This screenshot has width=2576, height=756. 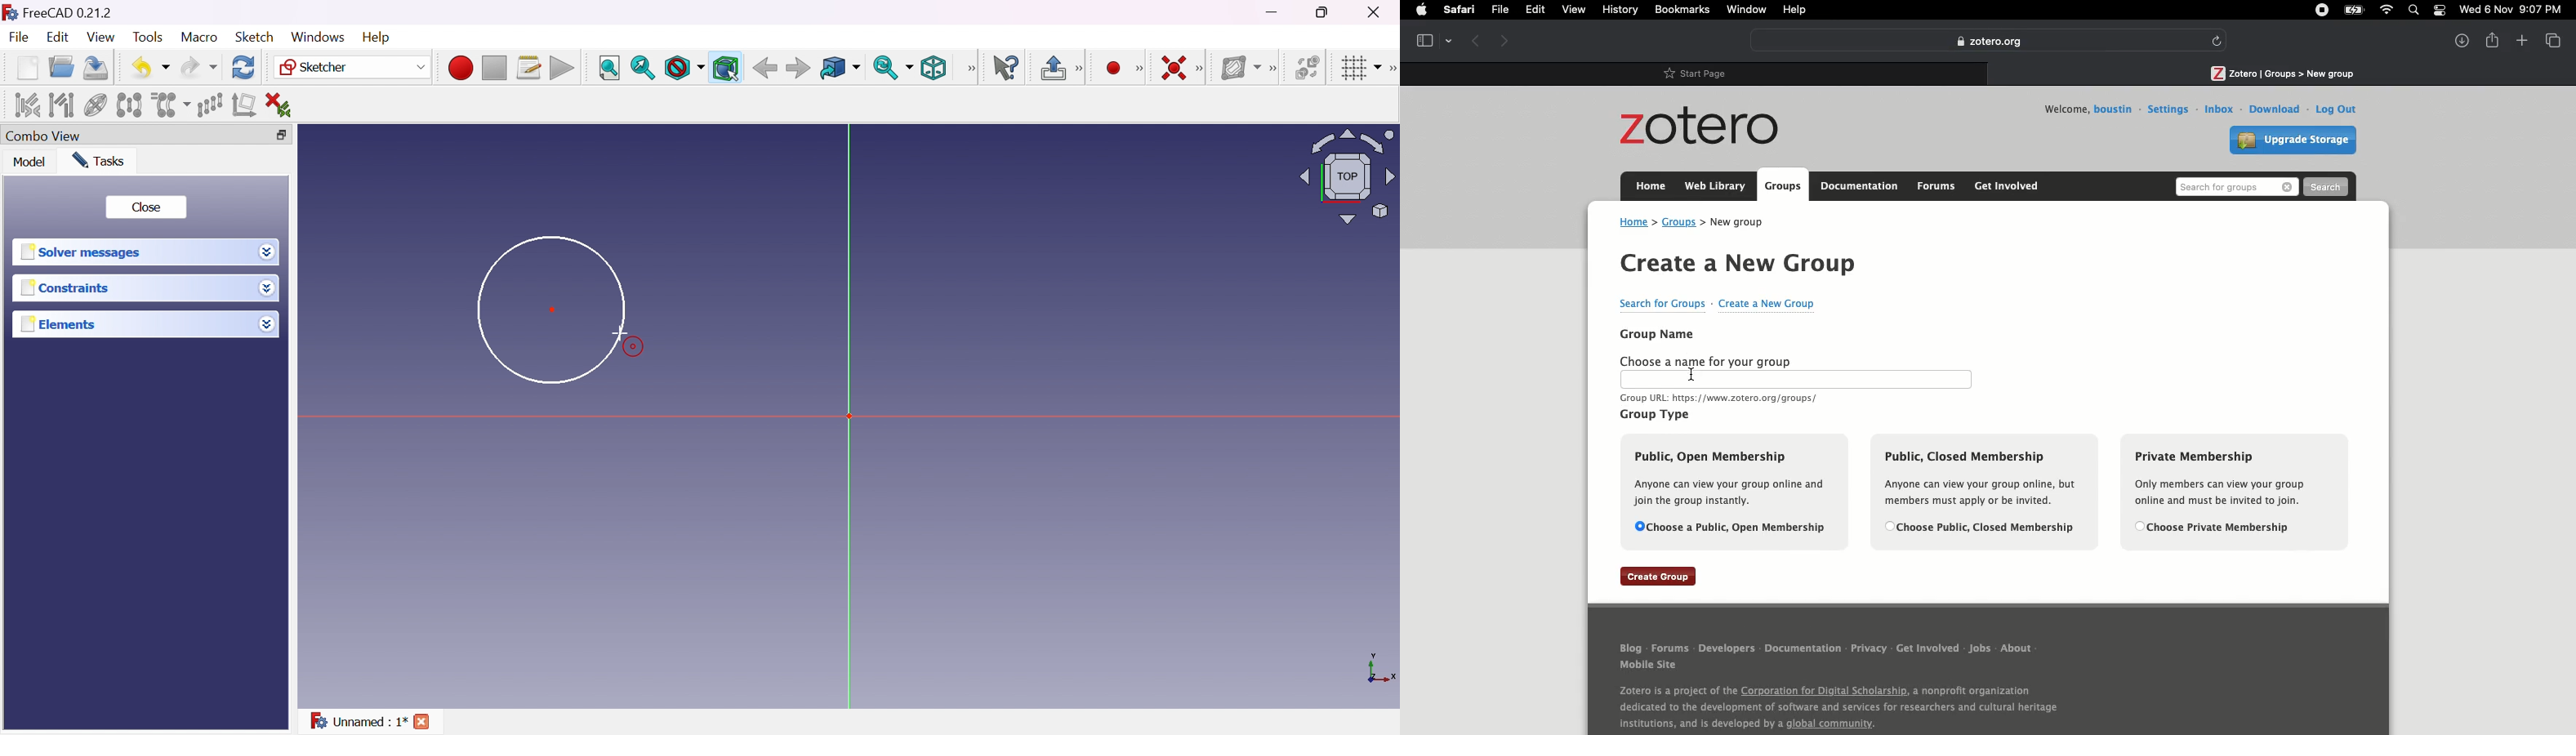 I want to click on Restore down, so click(x=1324, y=14).